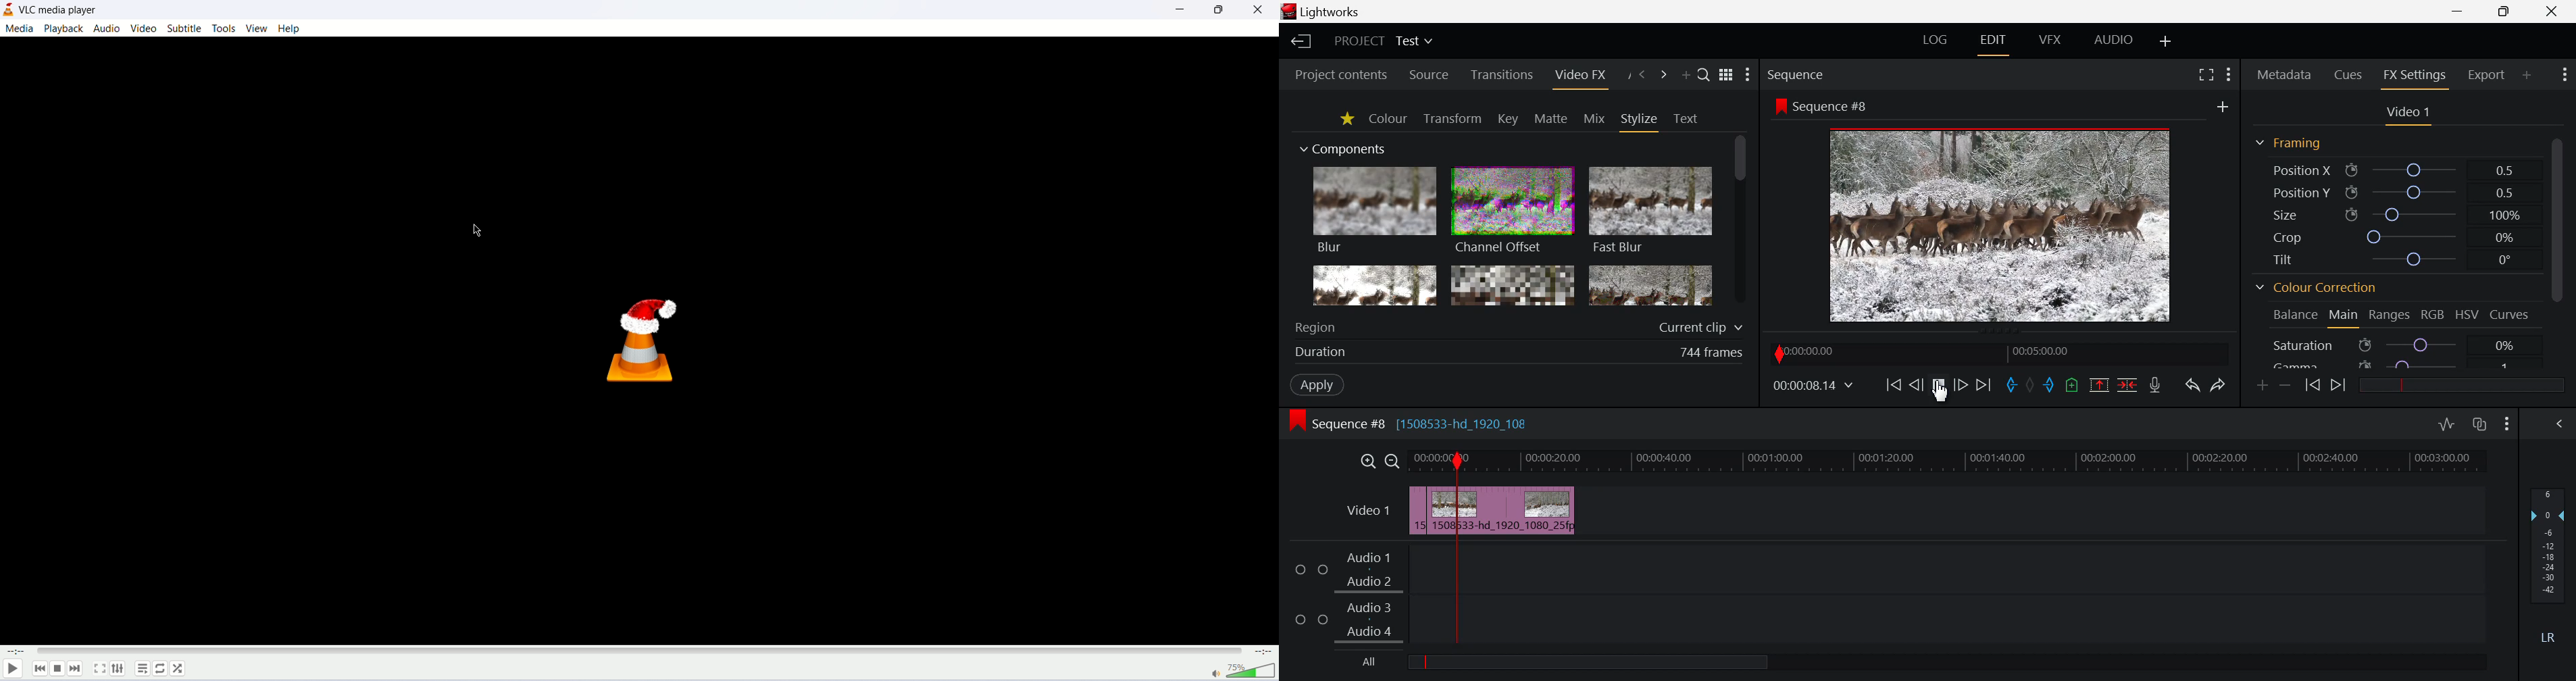 The image size is (2576, 700). What do you see at coordinates (98, 668) in the screenshot?
I see `fullscreen` at bounding box center [98, 668].